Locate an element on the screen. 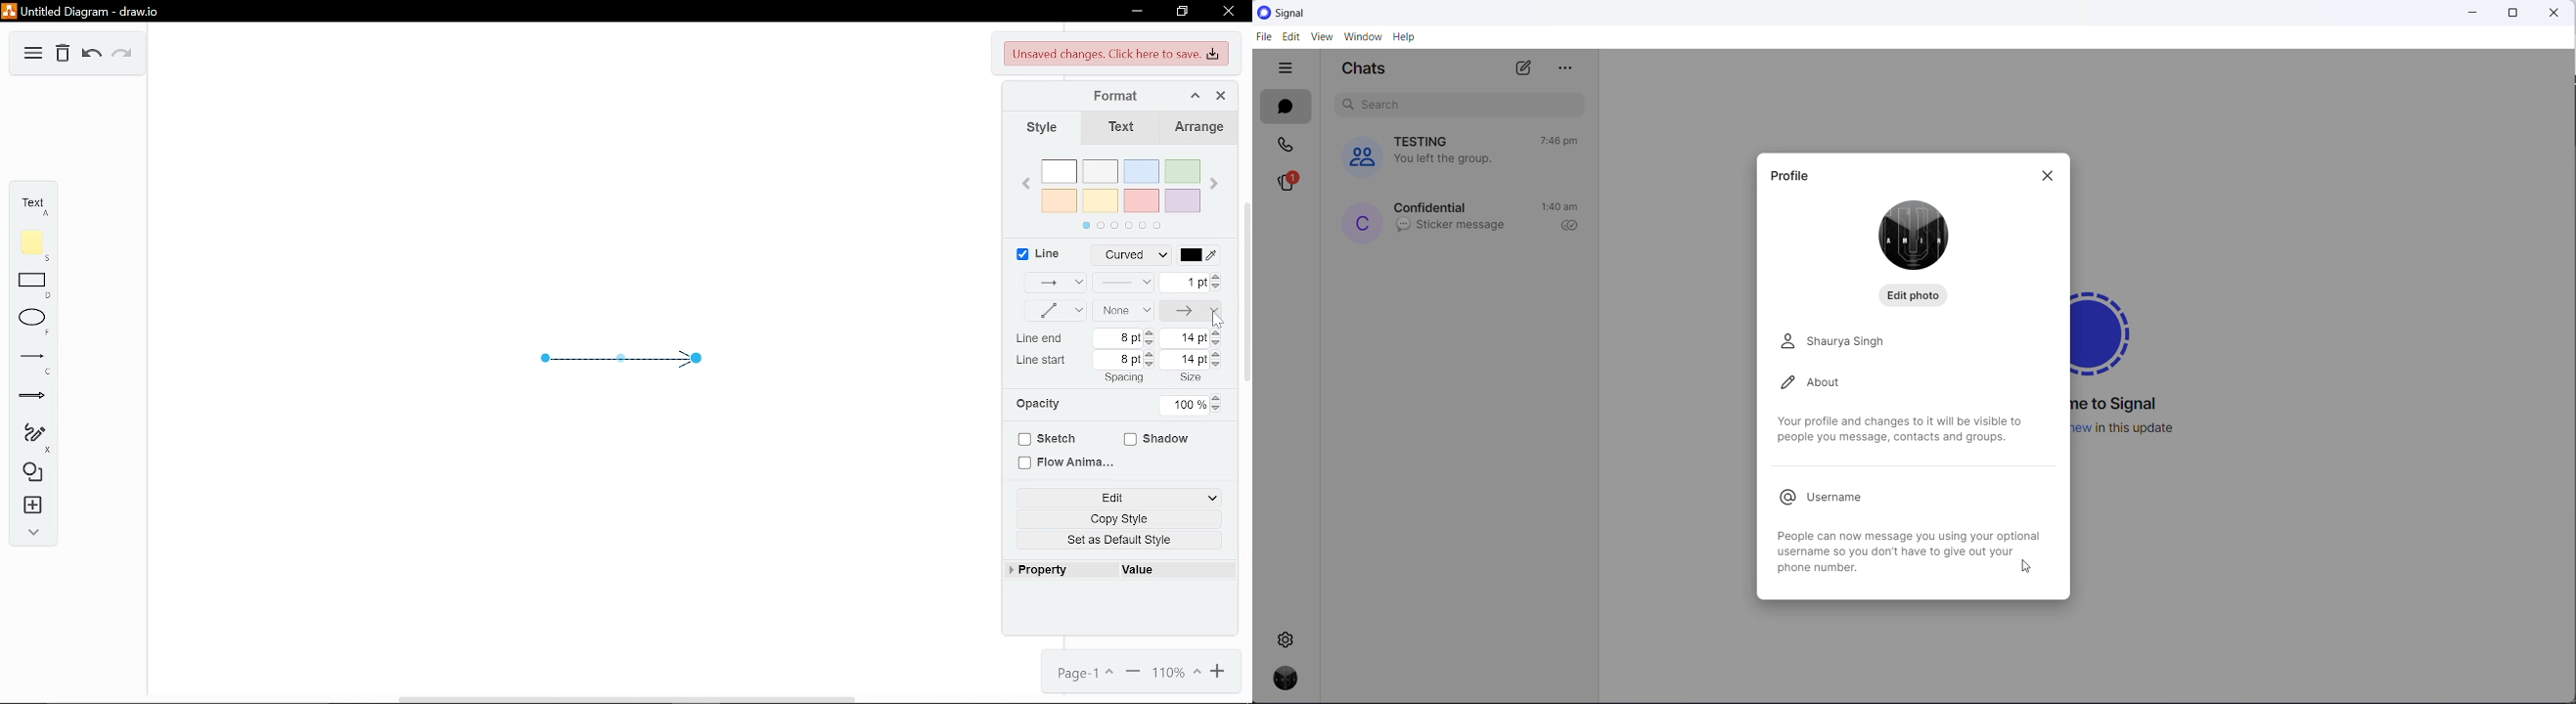 The image size is (2576, 728).  is located at coordinates (1850, 340).